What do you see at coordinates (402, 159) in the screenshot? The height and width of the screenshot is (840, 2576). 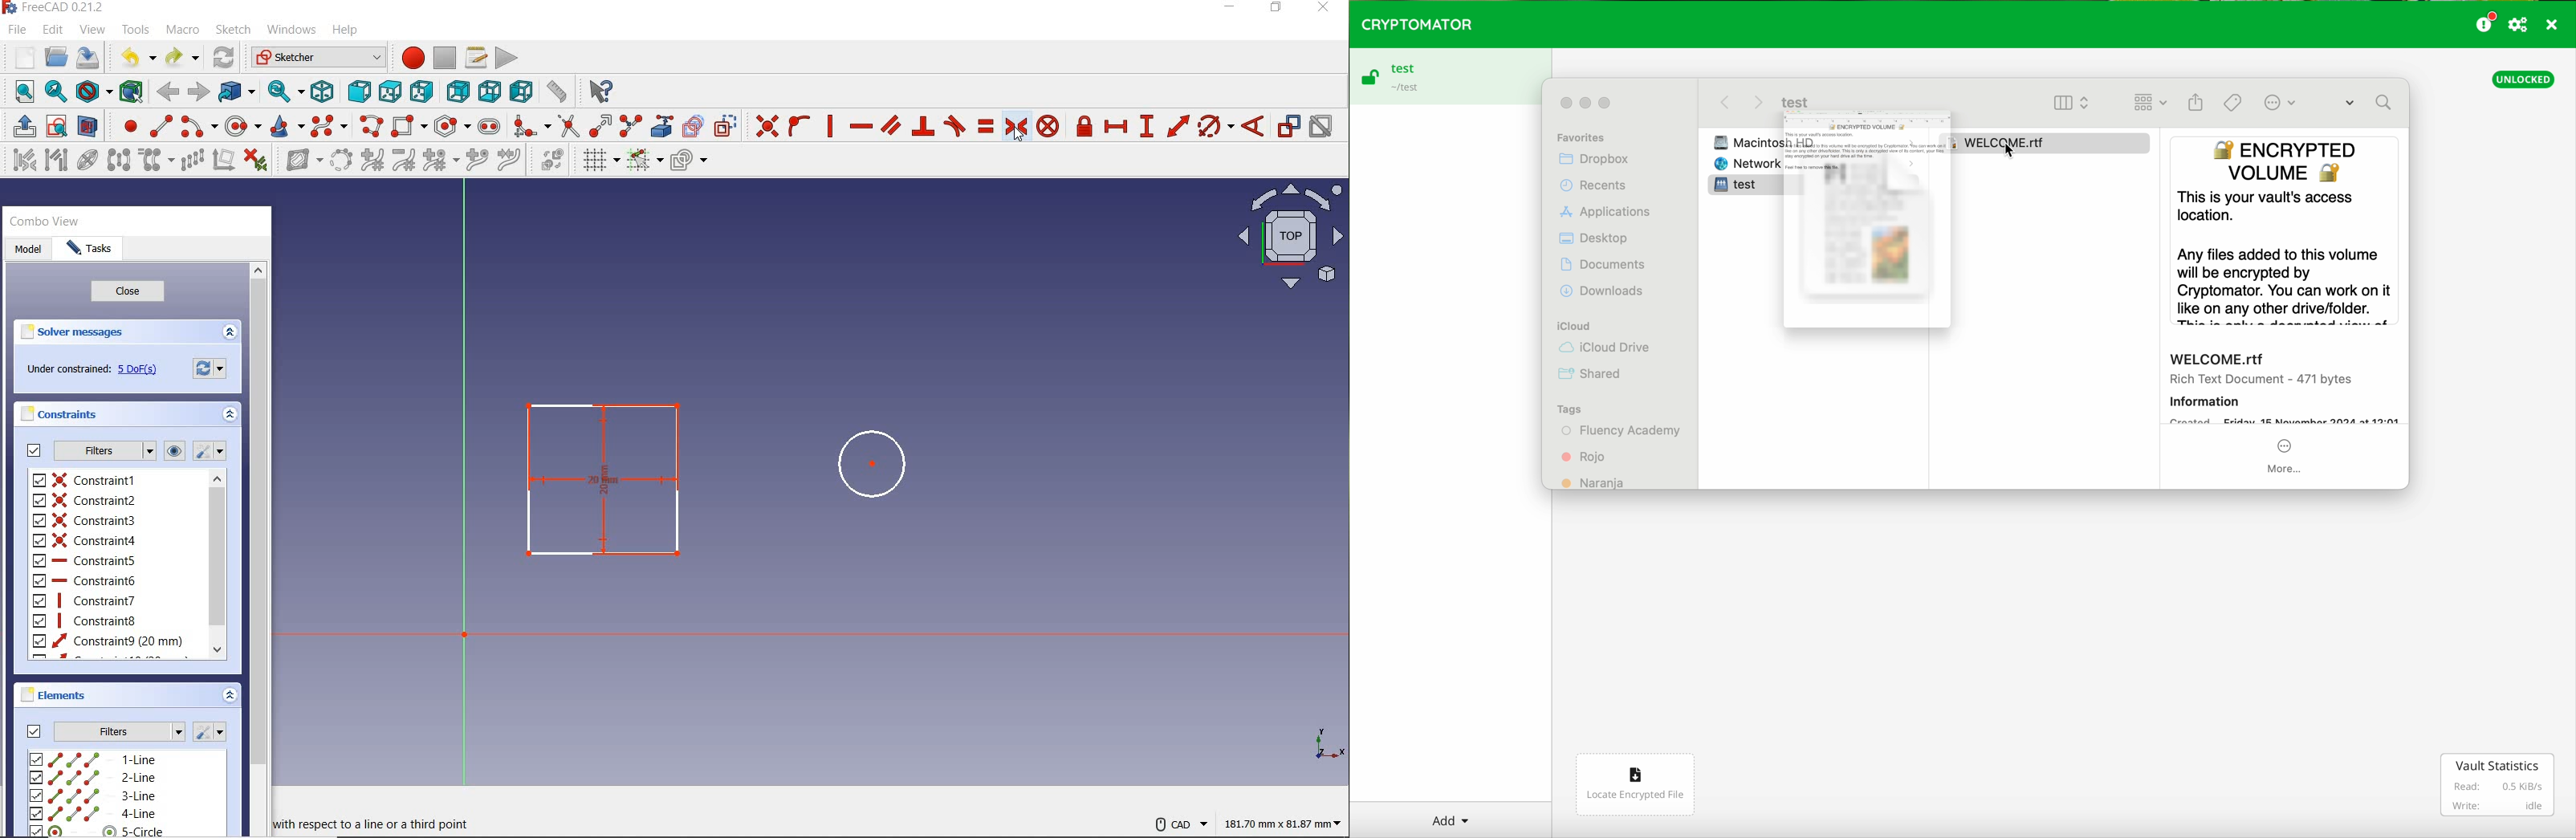 I see `decrease B-spline degree` at bounding box center [402, 159].